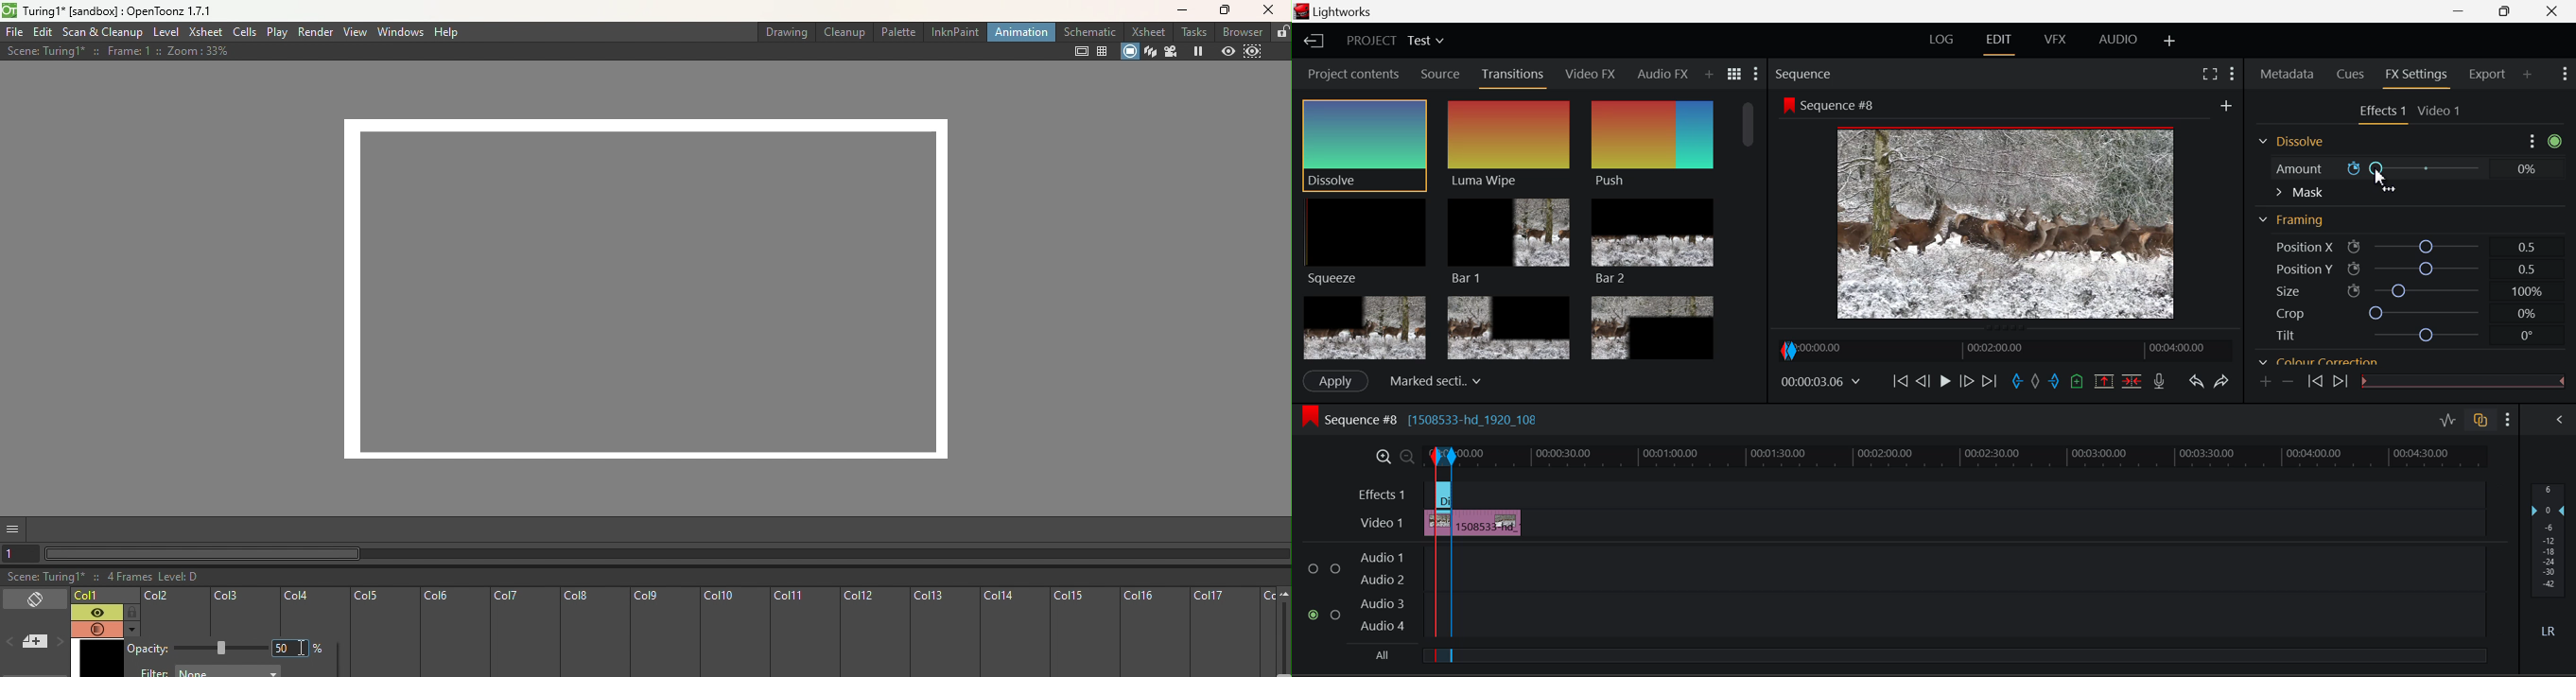 The width and height of the screenshot is (2576, 700). I want to click on Redo, so click(2224, 382).